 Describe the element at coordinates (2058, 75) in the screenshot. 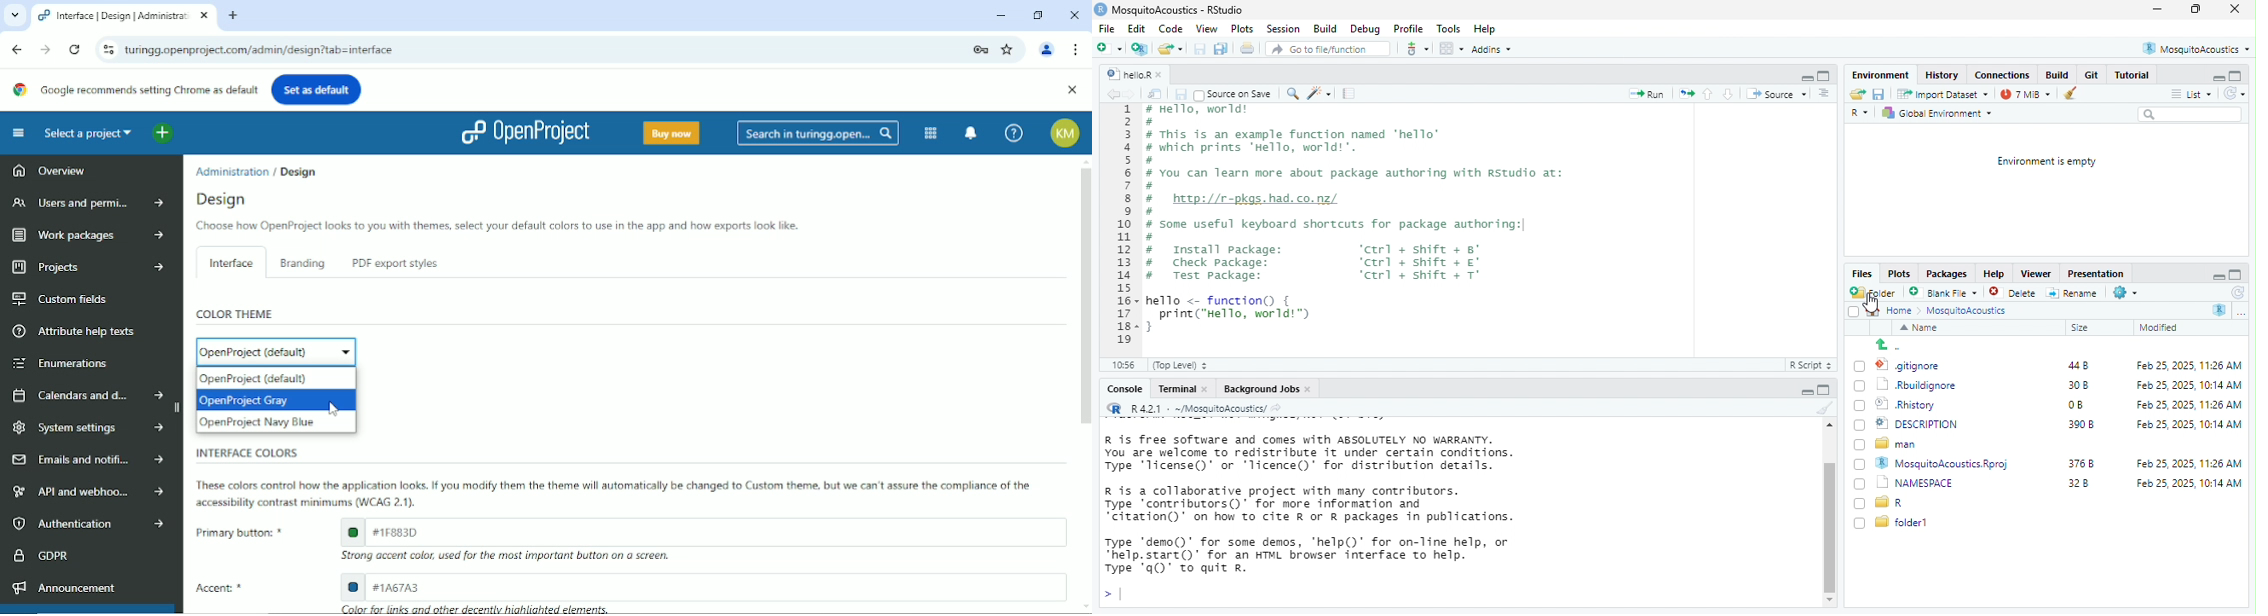

I see `build` at that location.